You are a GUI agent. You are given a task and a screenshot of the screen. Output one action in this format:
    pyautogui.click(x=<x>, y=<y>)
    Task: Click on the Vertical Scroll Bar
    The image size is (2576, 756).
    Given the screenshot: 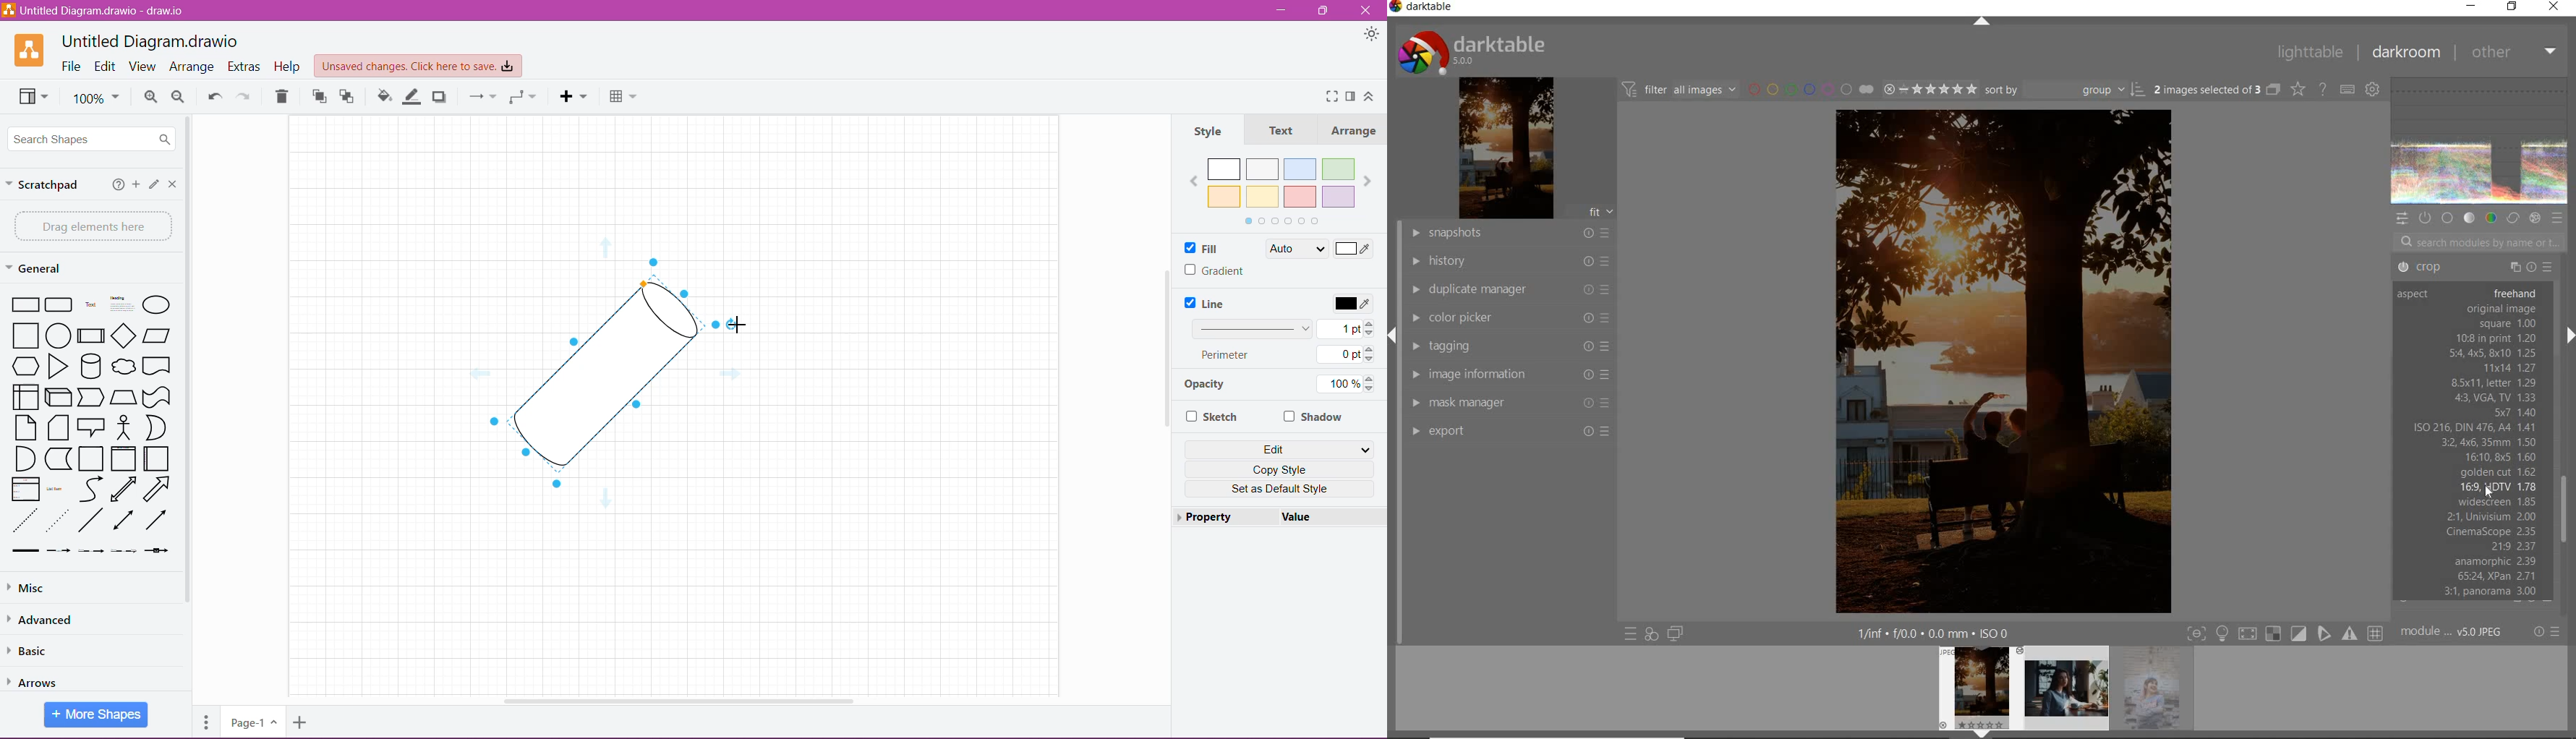 What is the action you would take?
    pyautogui.click(x=194, y=370)
    